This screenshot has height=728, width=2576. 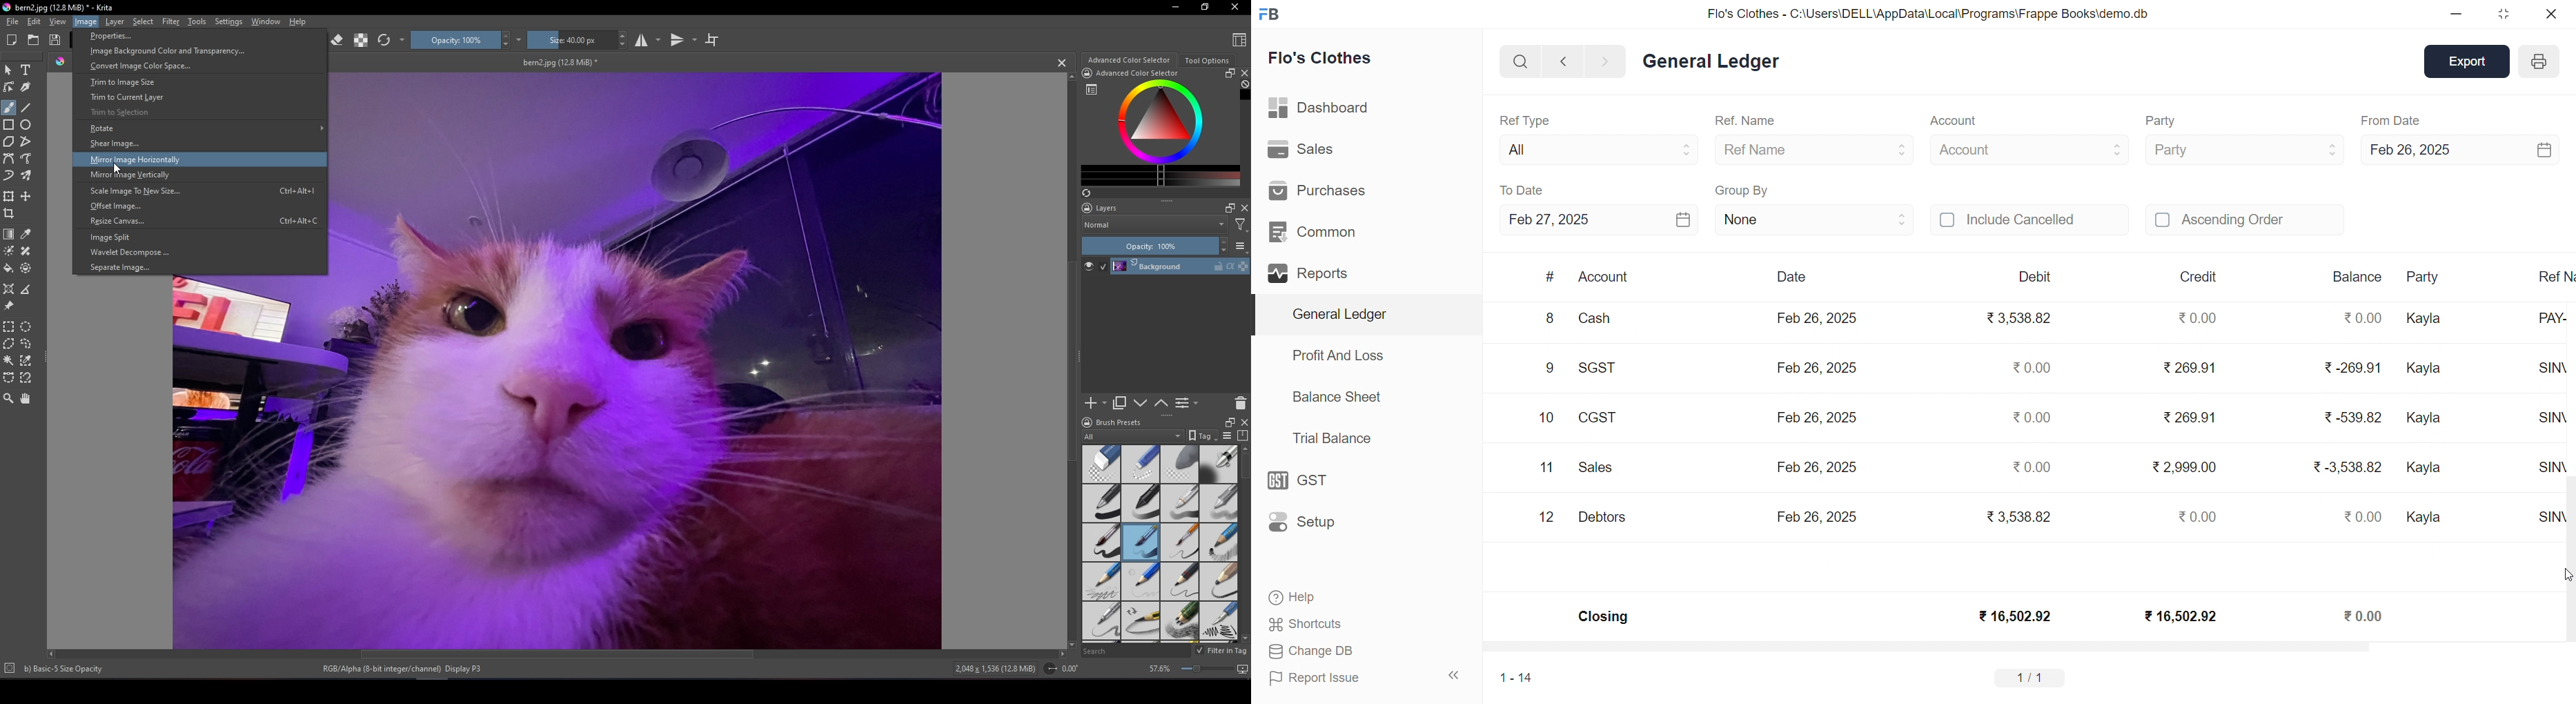 I want to click on Mirror image vertically, so click(x=200, y=175).